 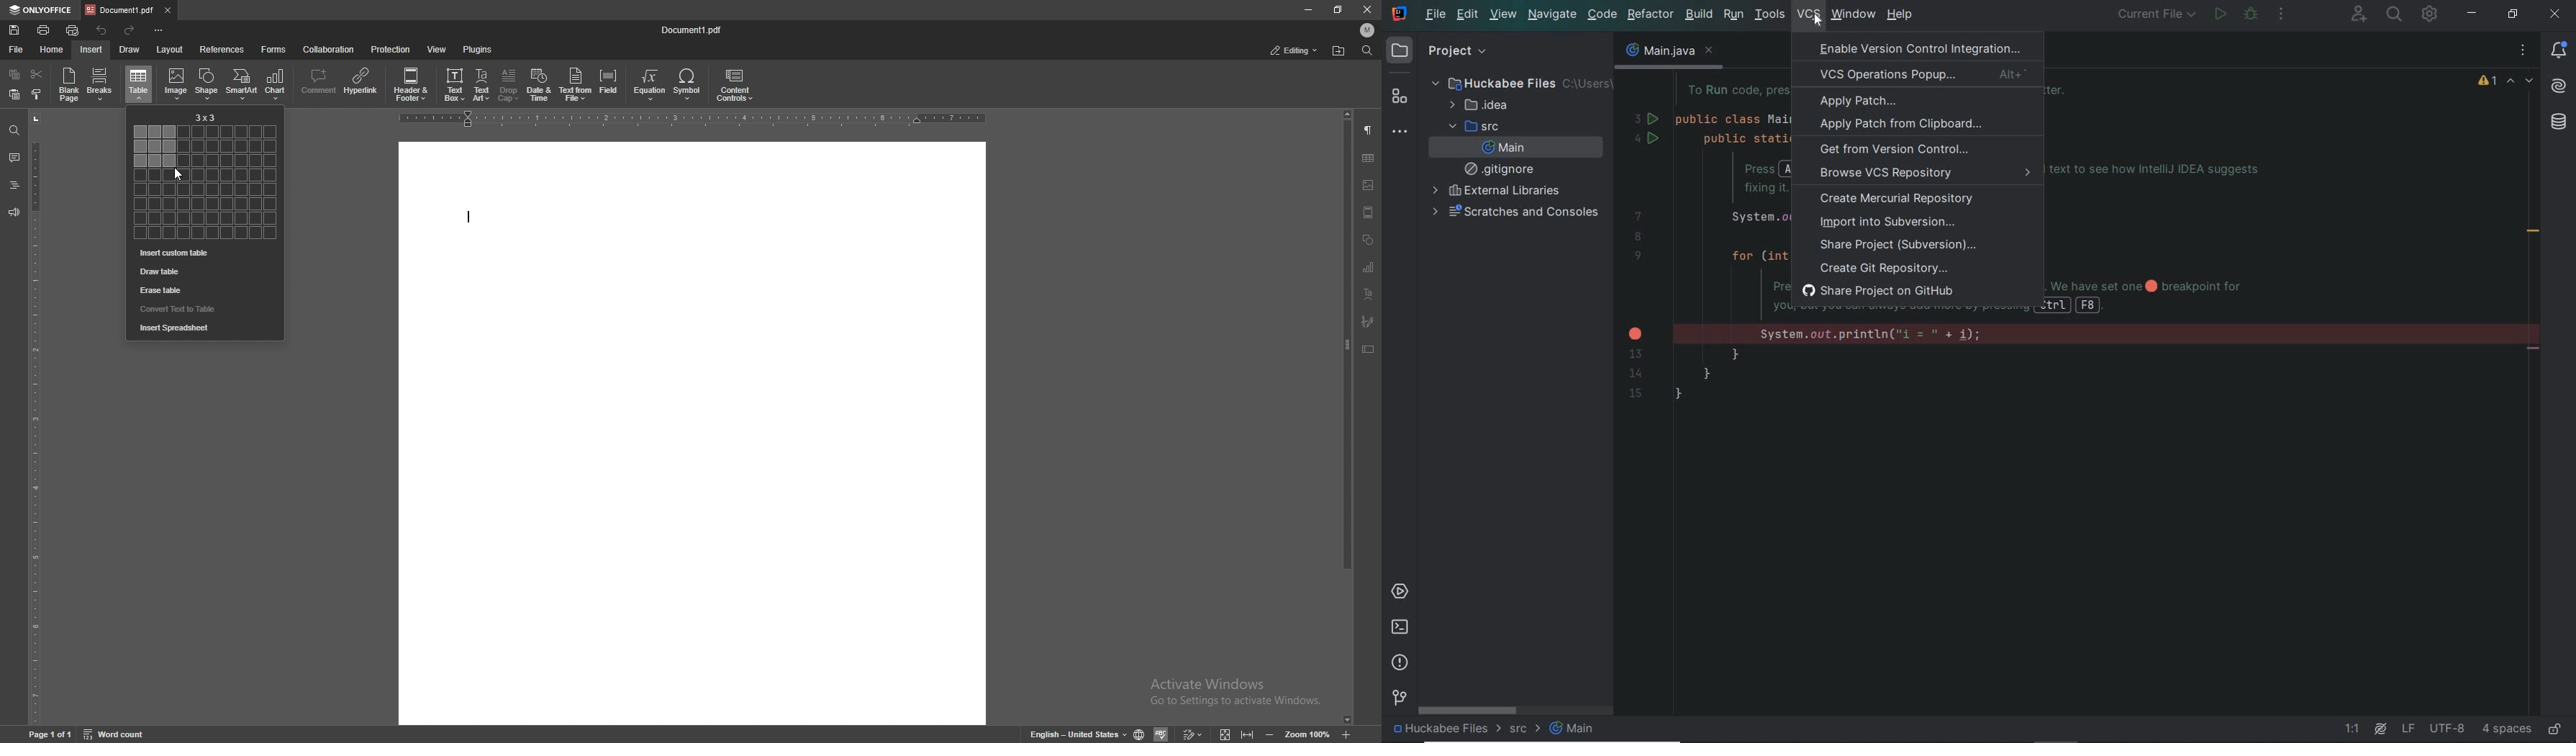 What do you see at coordinates (2359, 14) in the screenshot?
I see `CODE WITH ME` at bounding box center [2359, 14].